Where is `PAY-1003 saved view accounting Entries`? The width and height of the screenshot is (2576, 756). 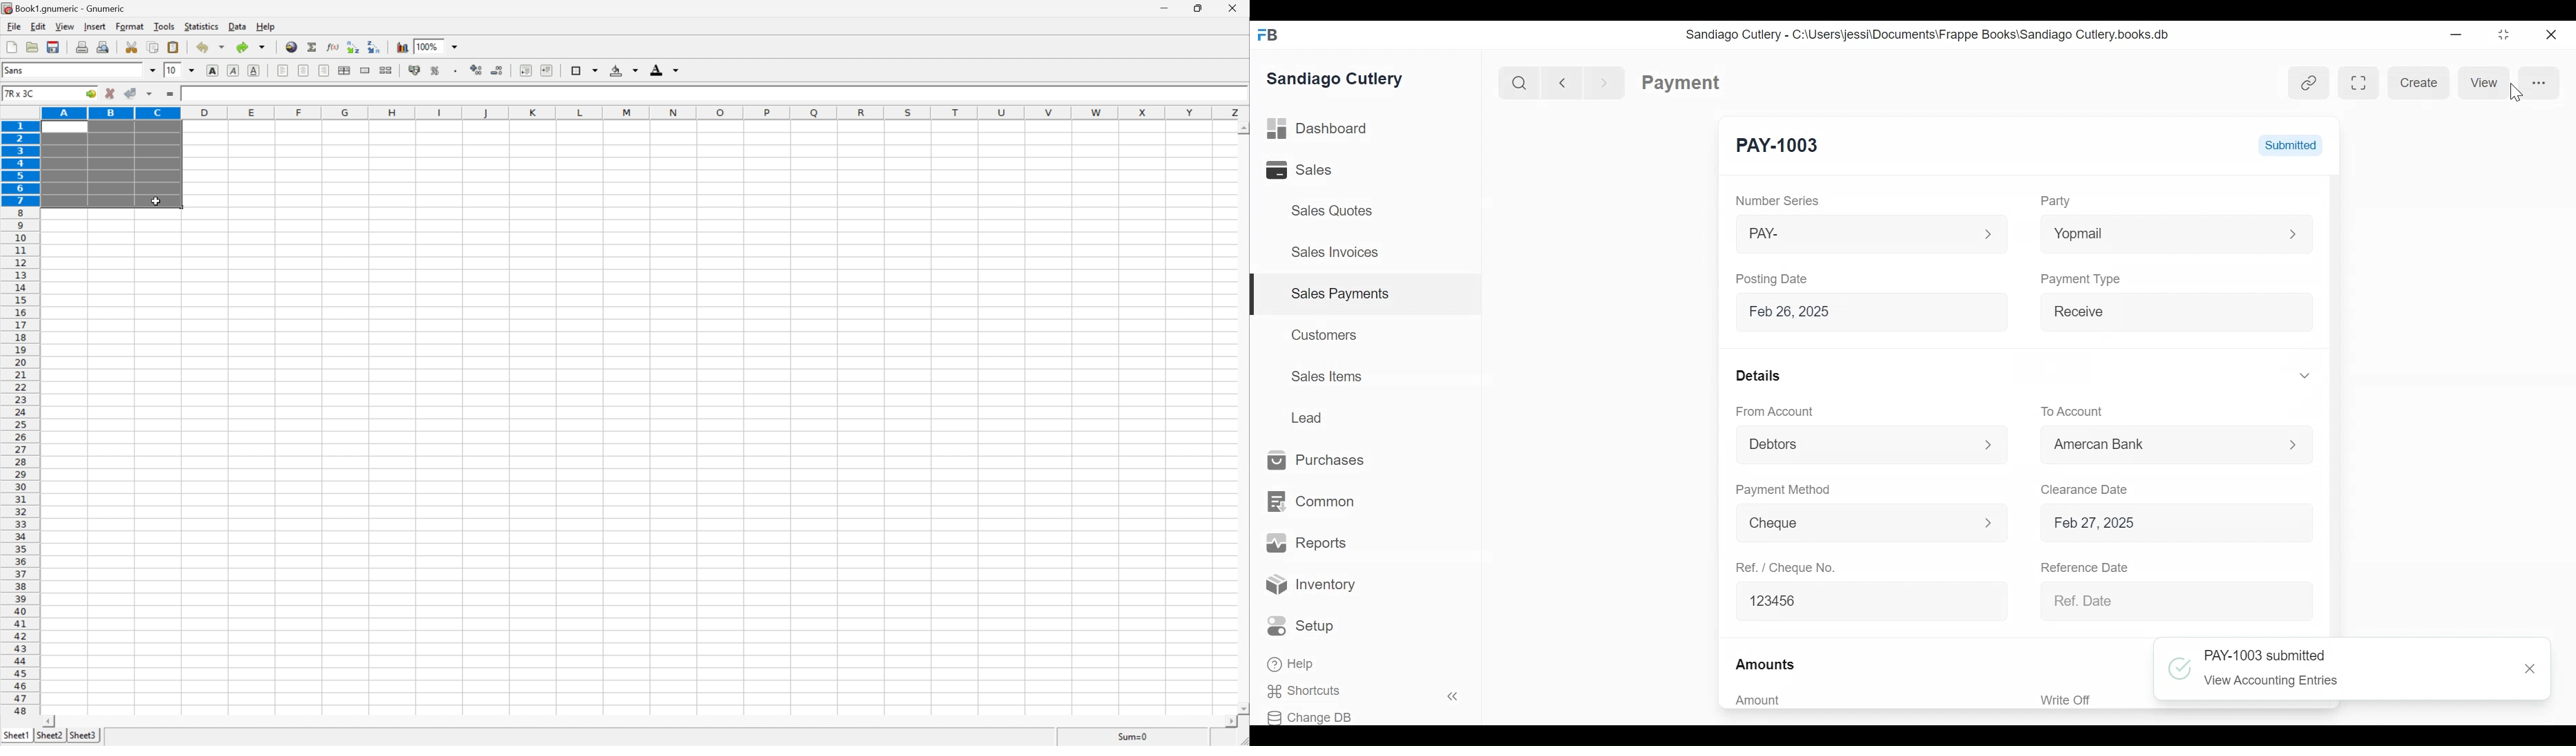 PAY-1003 saved view accounting Entries is located at coordinates (2253, 668).